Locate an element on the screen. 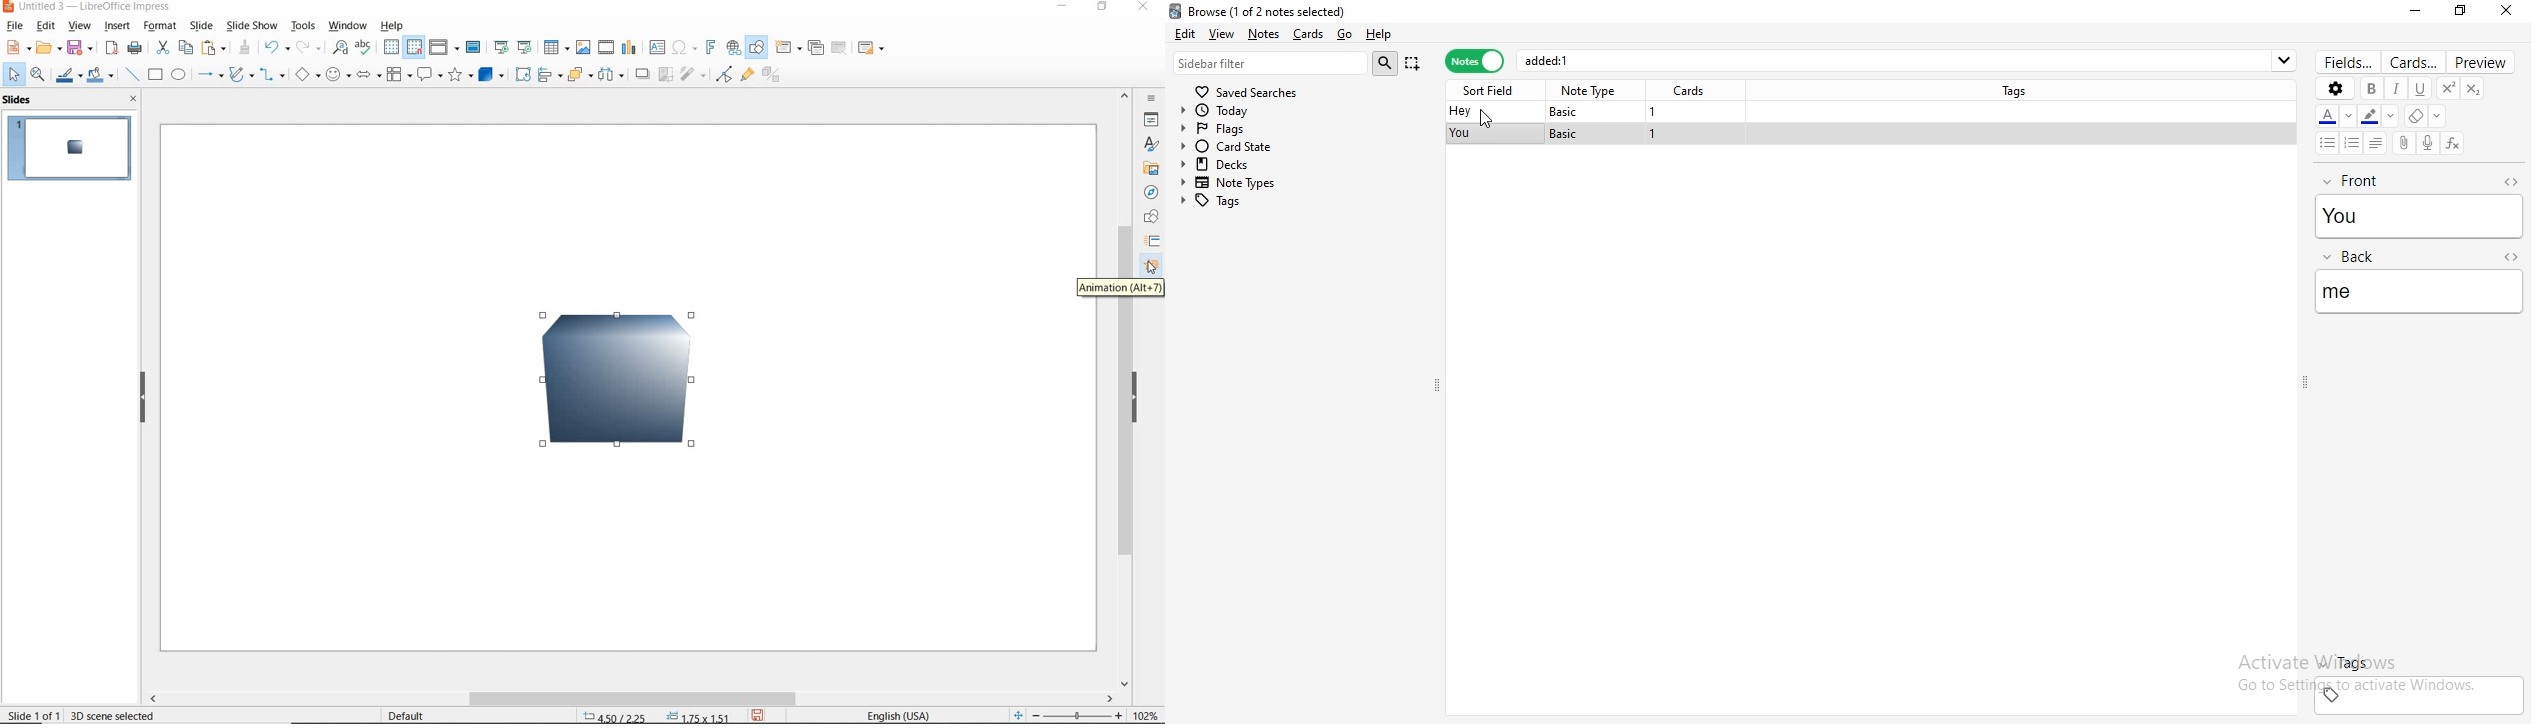  subscript is located at coordinates (2472, 88).